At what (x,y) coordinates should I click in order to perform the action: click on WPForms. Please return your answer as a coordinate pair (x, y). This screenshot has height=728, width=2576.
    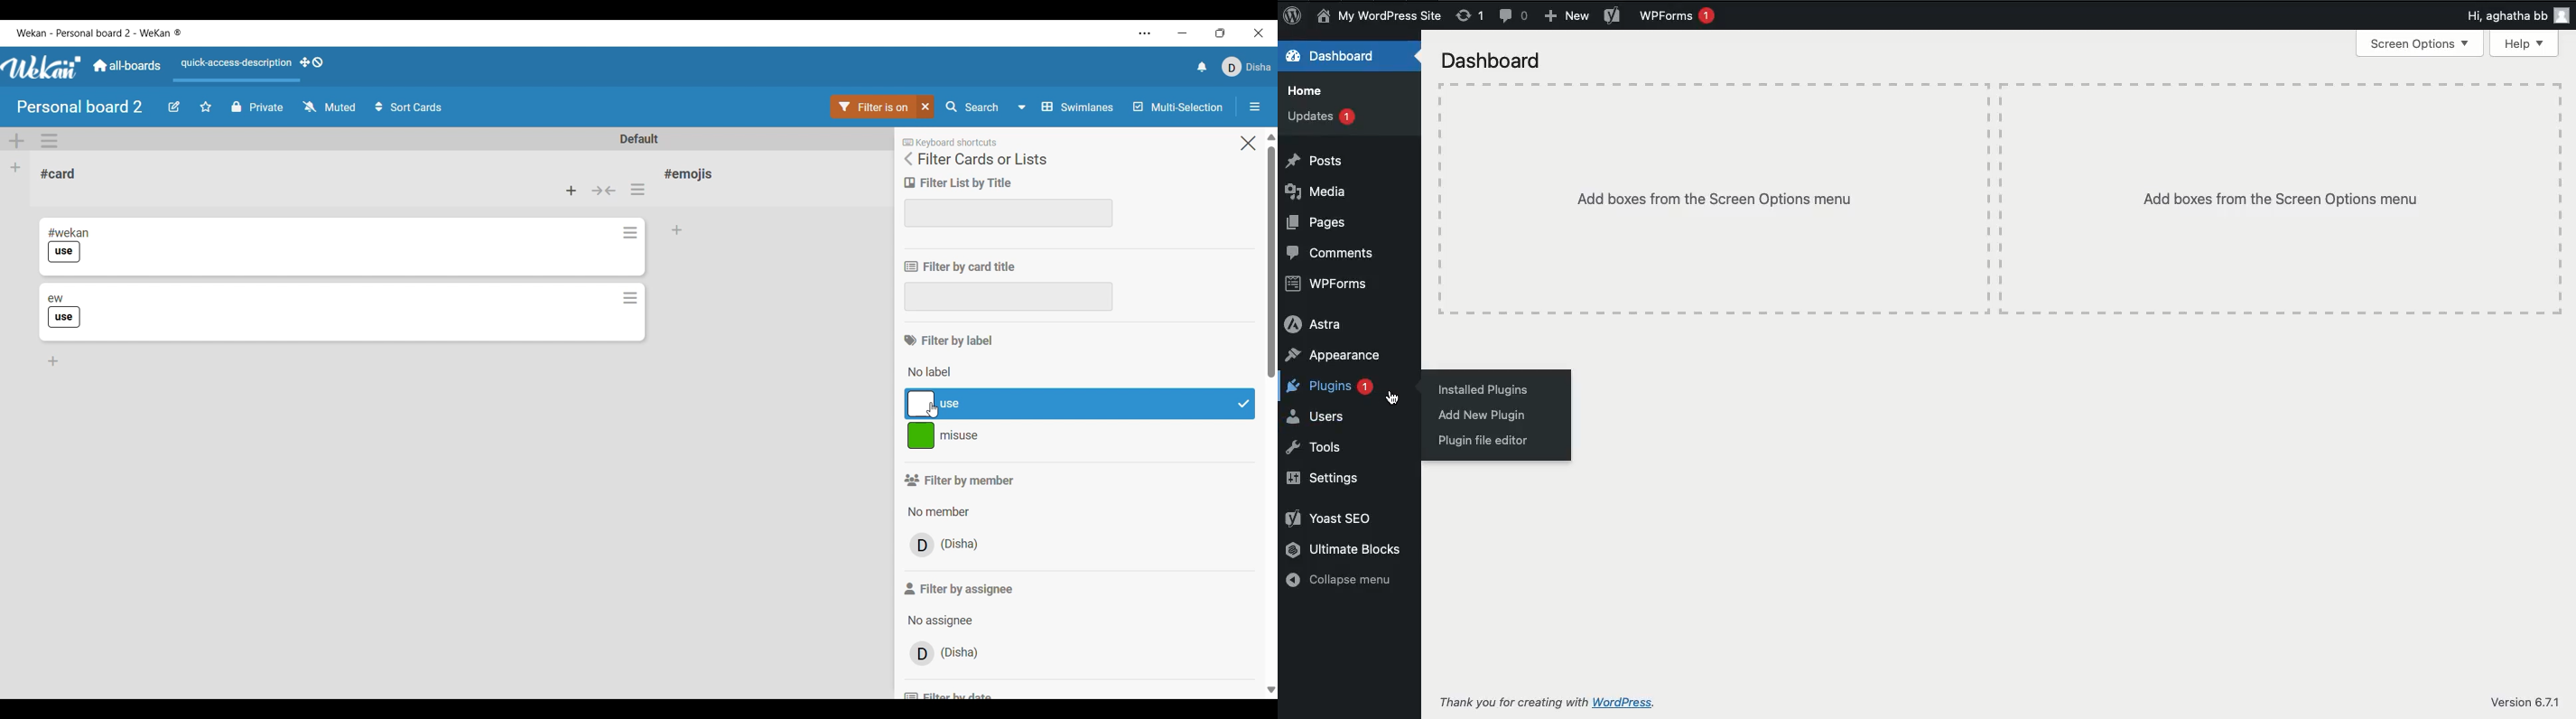
    Looking at the image, I should click on (1337, 285).